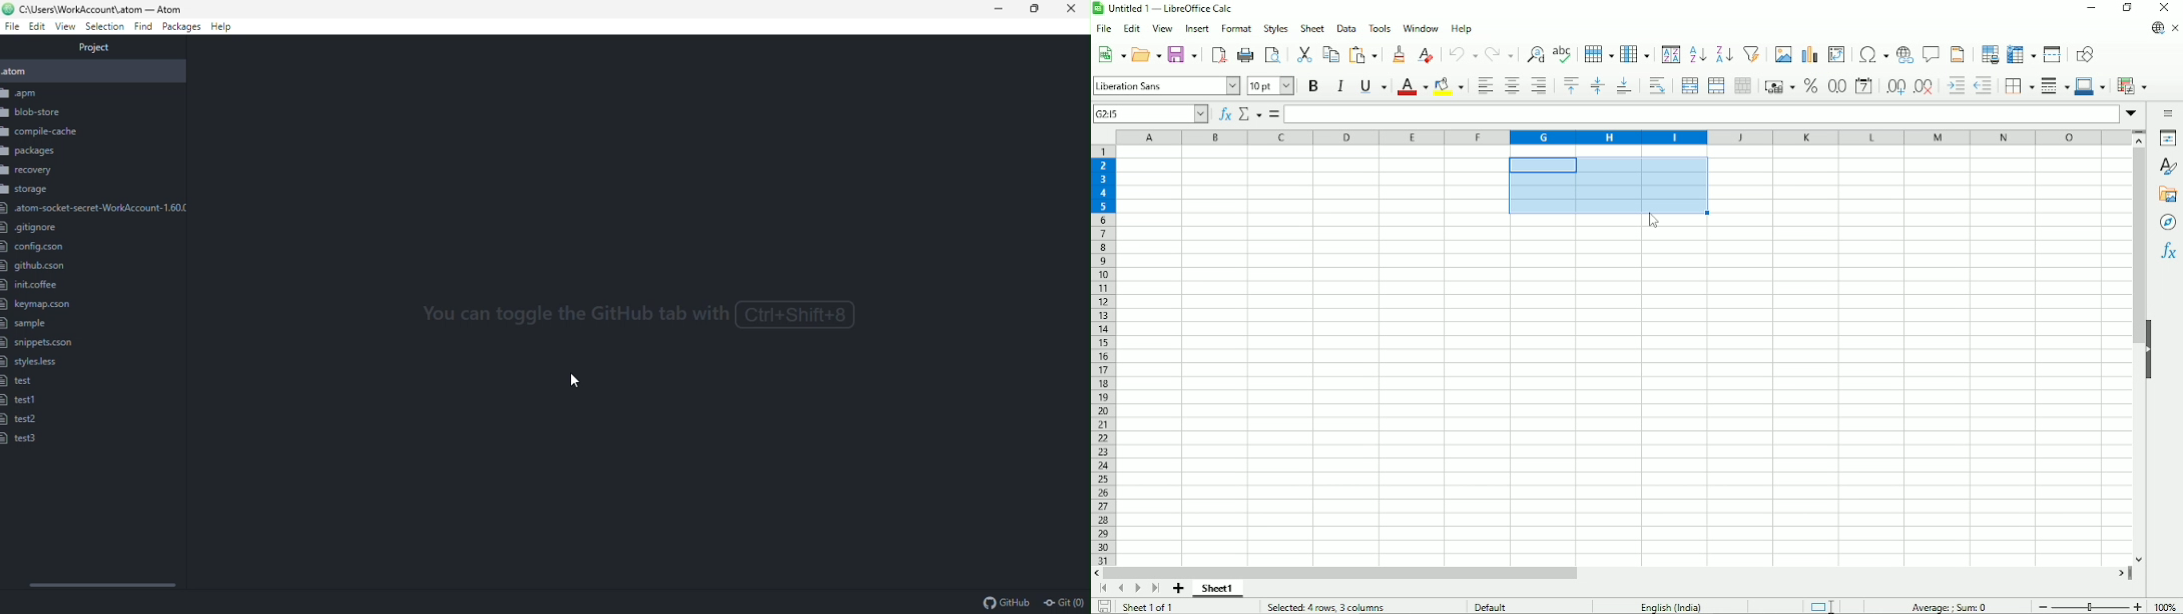 This screenshot has height=616, width=2184. I want to click on Average, sum, so click(1951, 605).